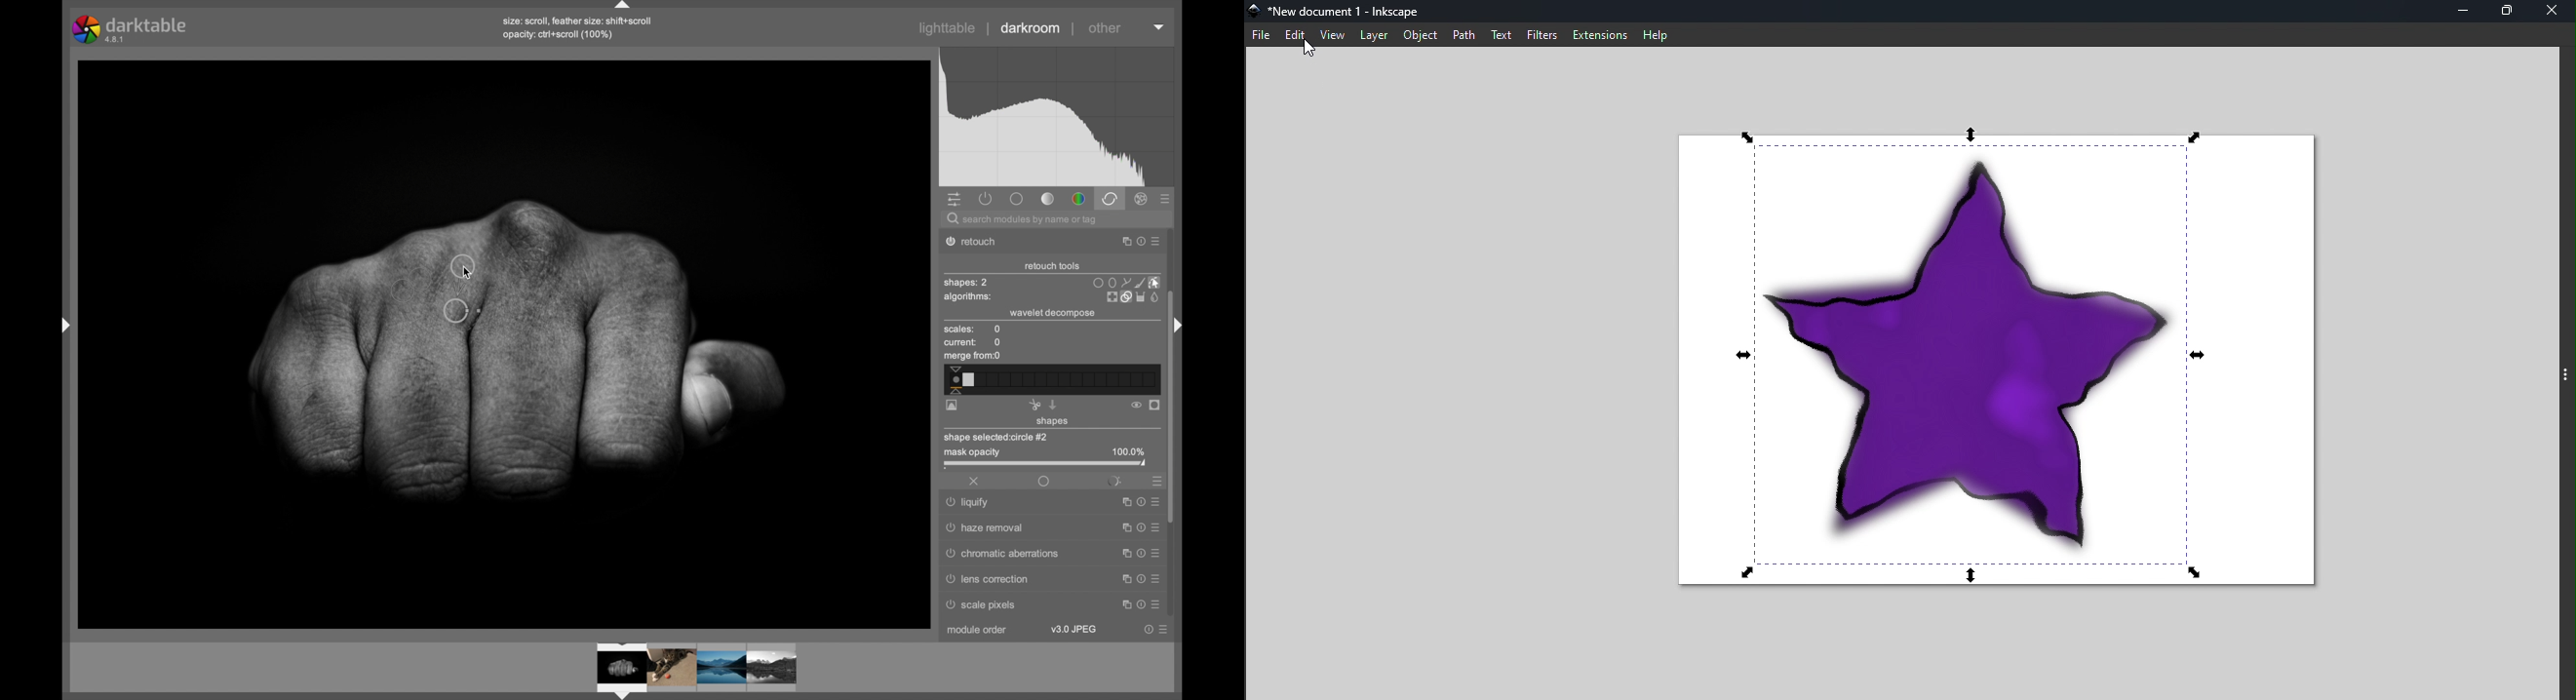 The width and height of the screenshot is (2576, 700). I want to click on more options, so click(1154, 578).